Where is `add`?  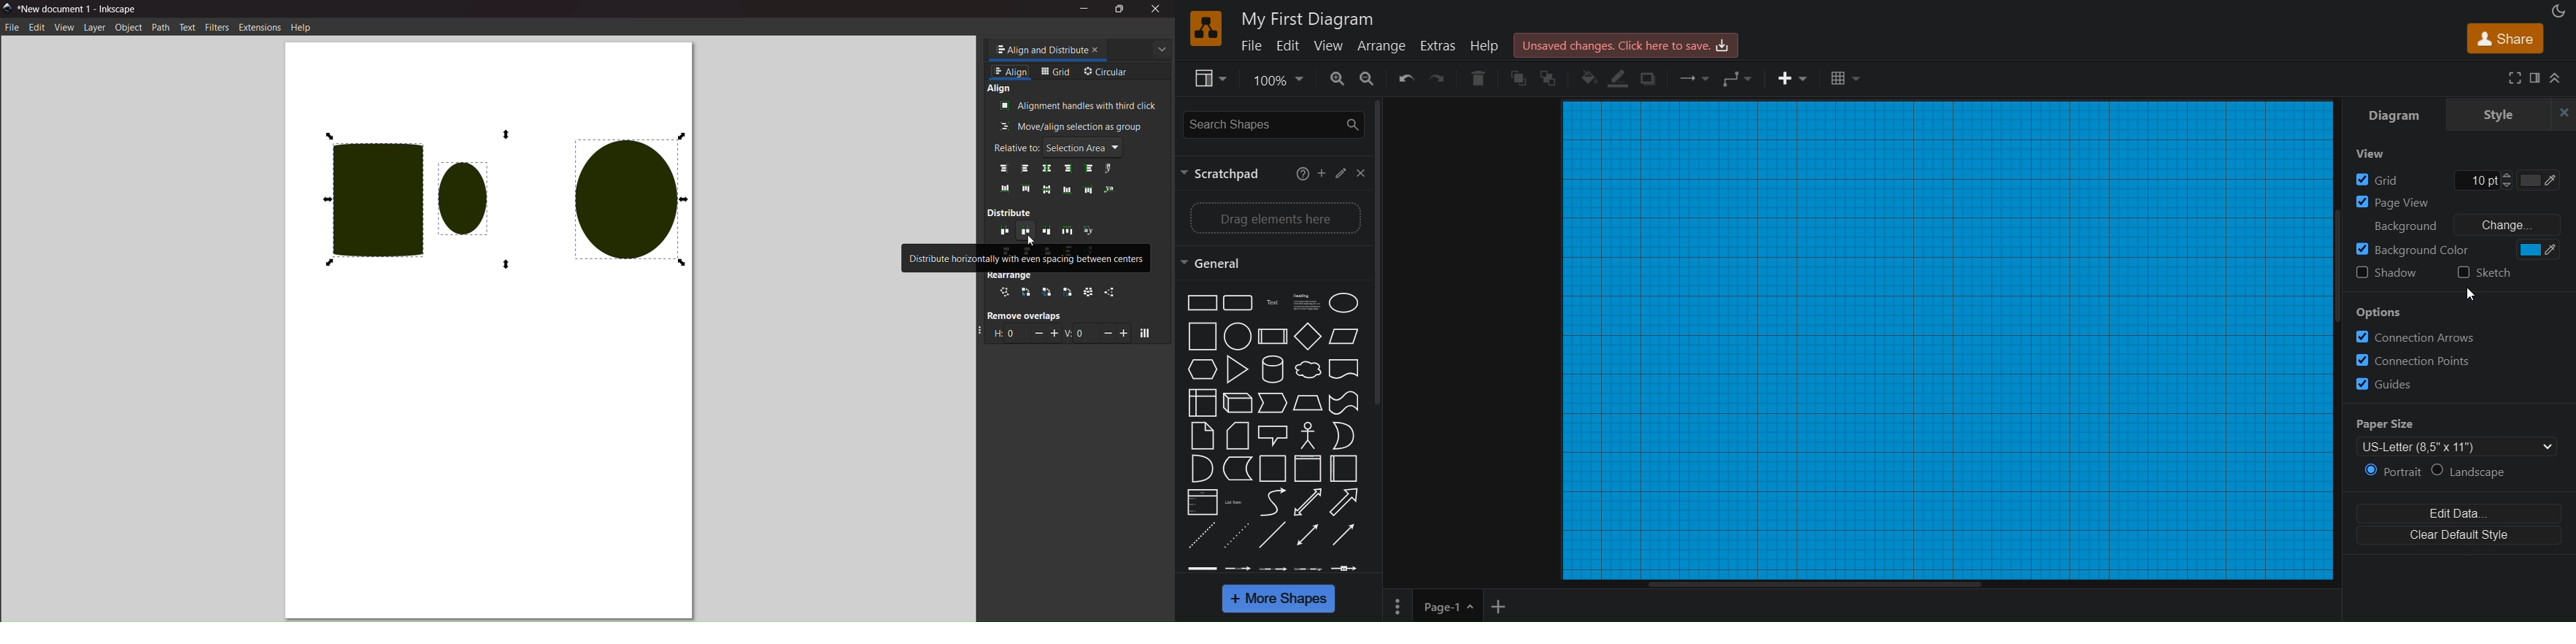 add is located at coordinates (1323, 175).